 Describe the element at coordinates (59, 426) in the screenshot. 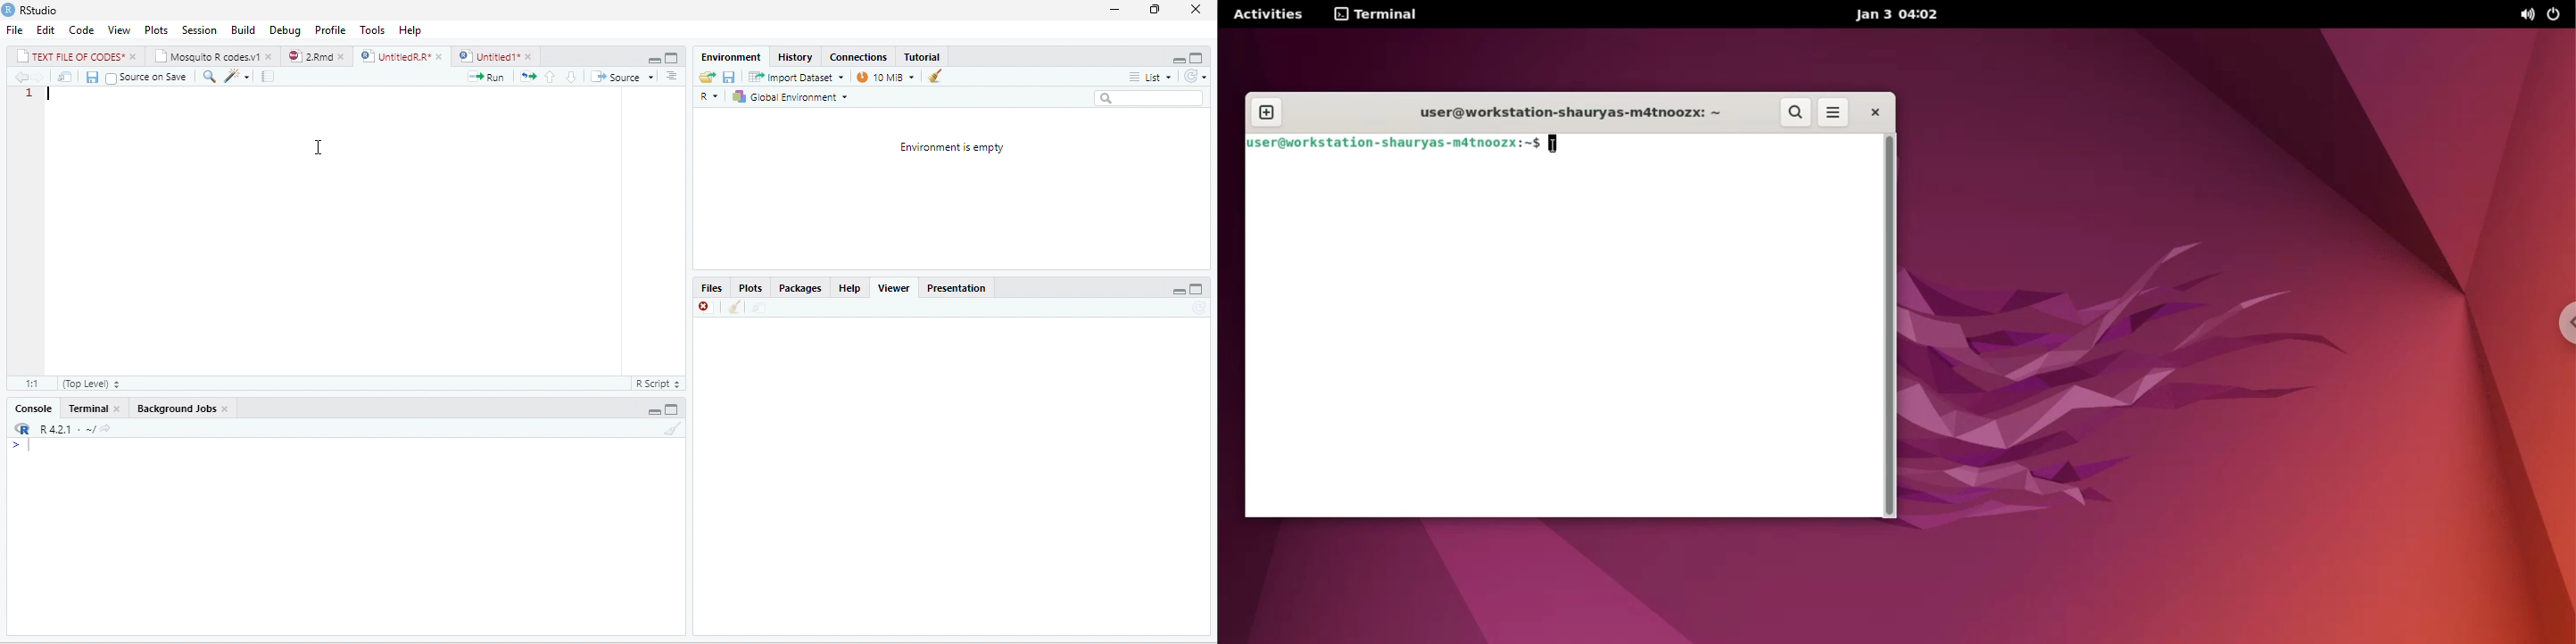

I see ` R421 « ~` at that location.